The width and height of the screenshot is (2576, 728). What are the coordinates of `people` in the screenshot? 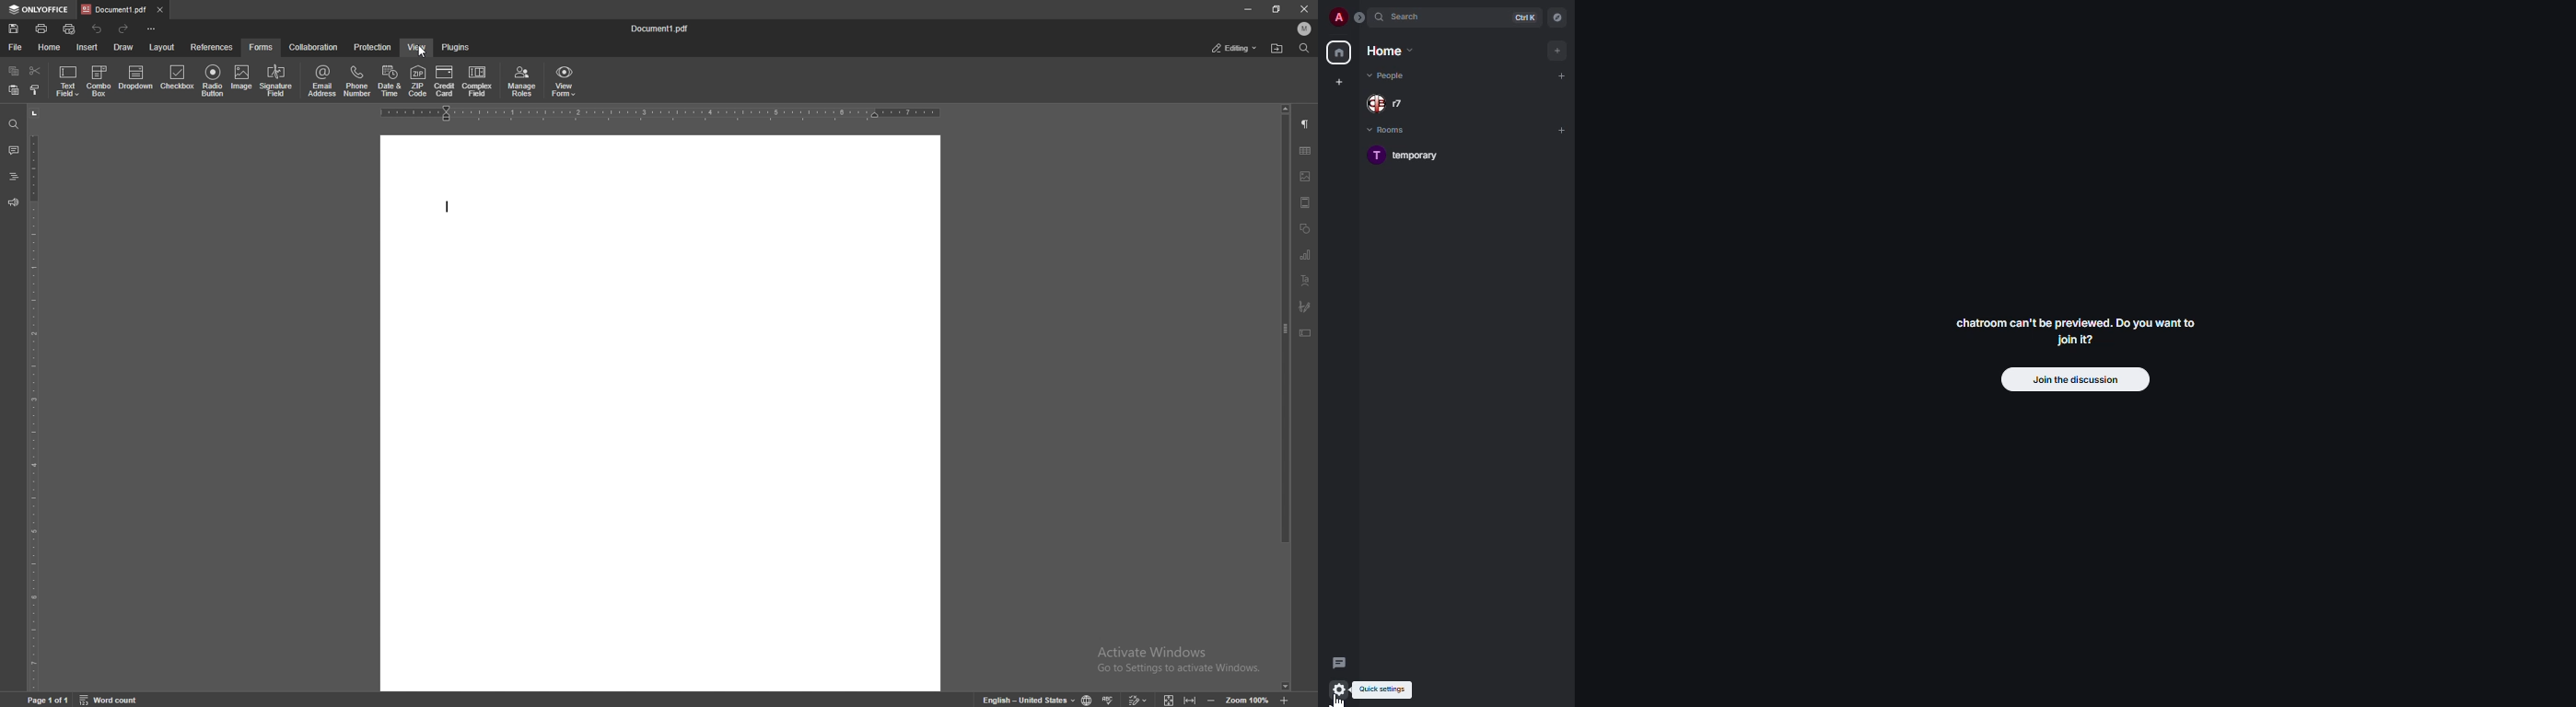 It's located at (1390, 102).